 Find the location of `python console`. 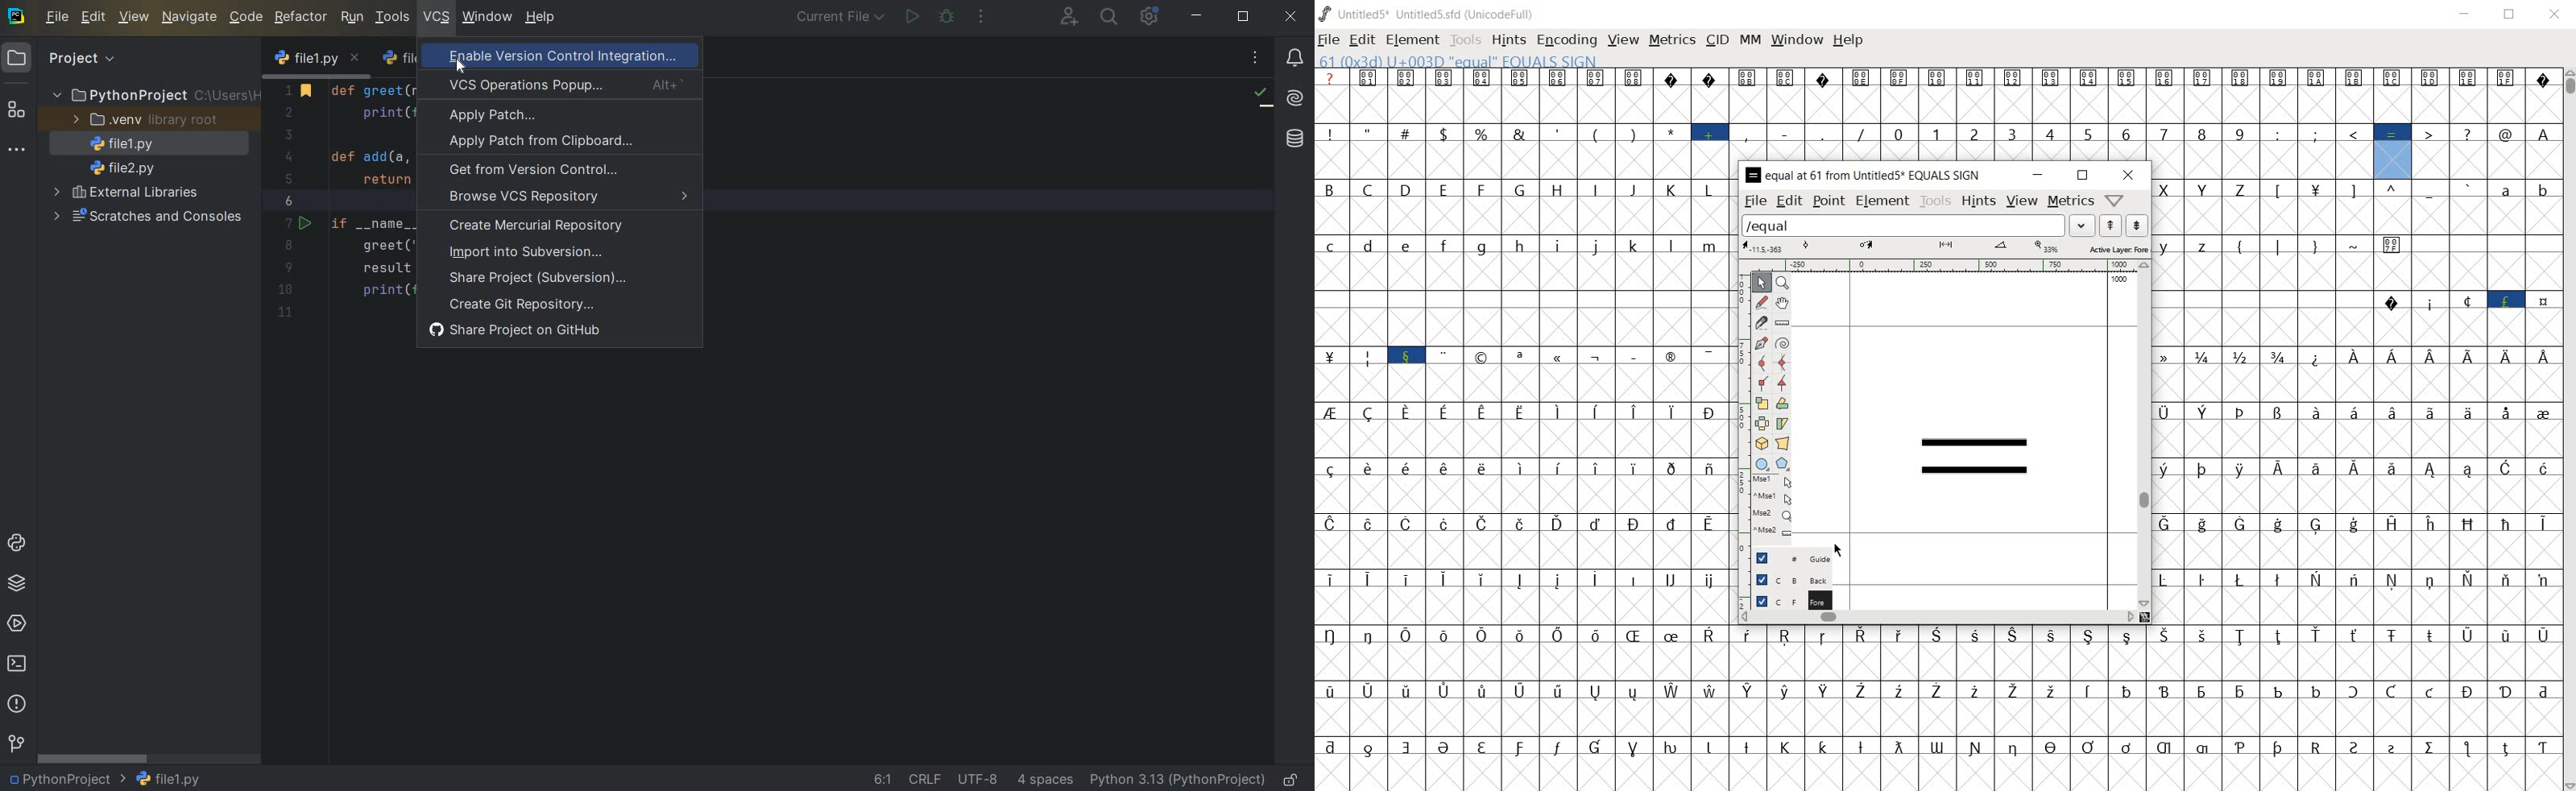

python console is located at coordinates (16, 543).